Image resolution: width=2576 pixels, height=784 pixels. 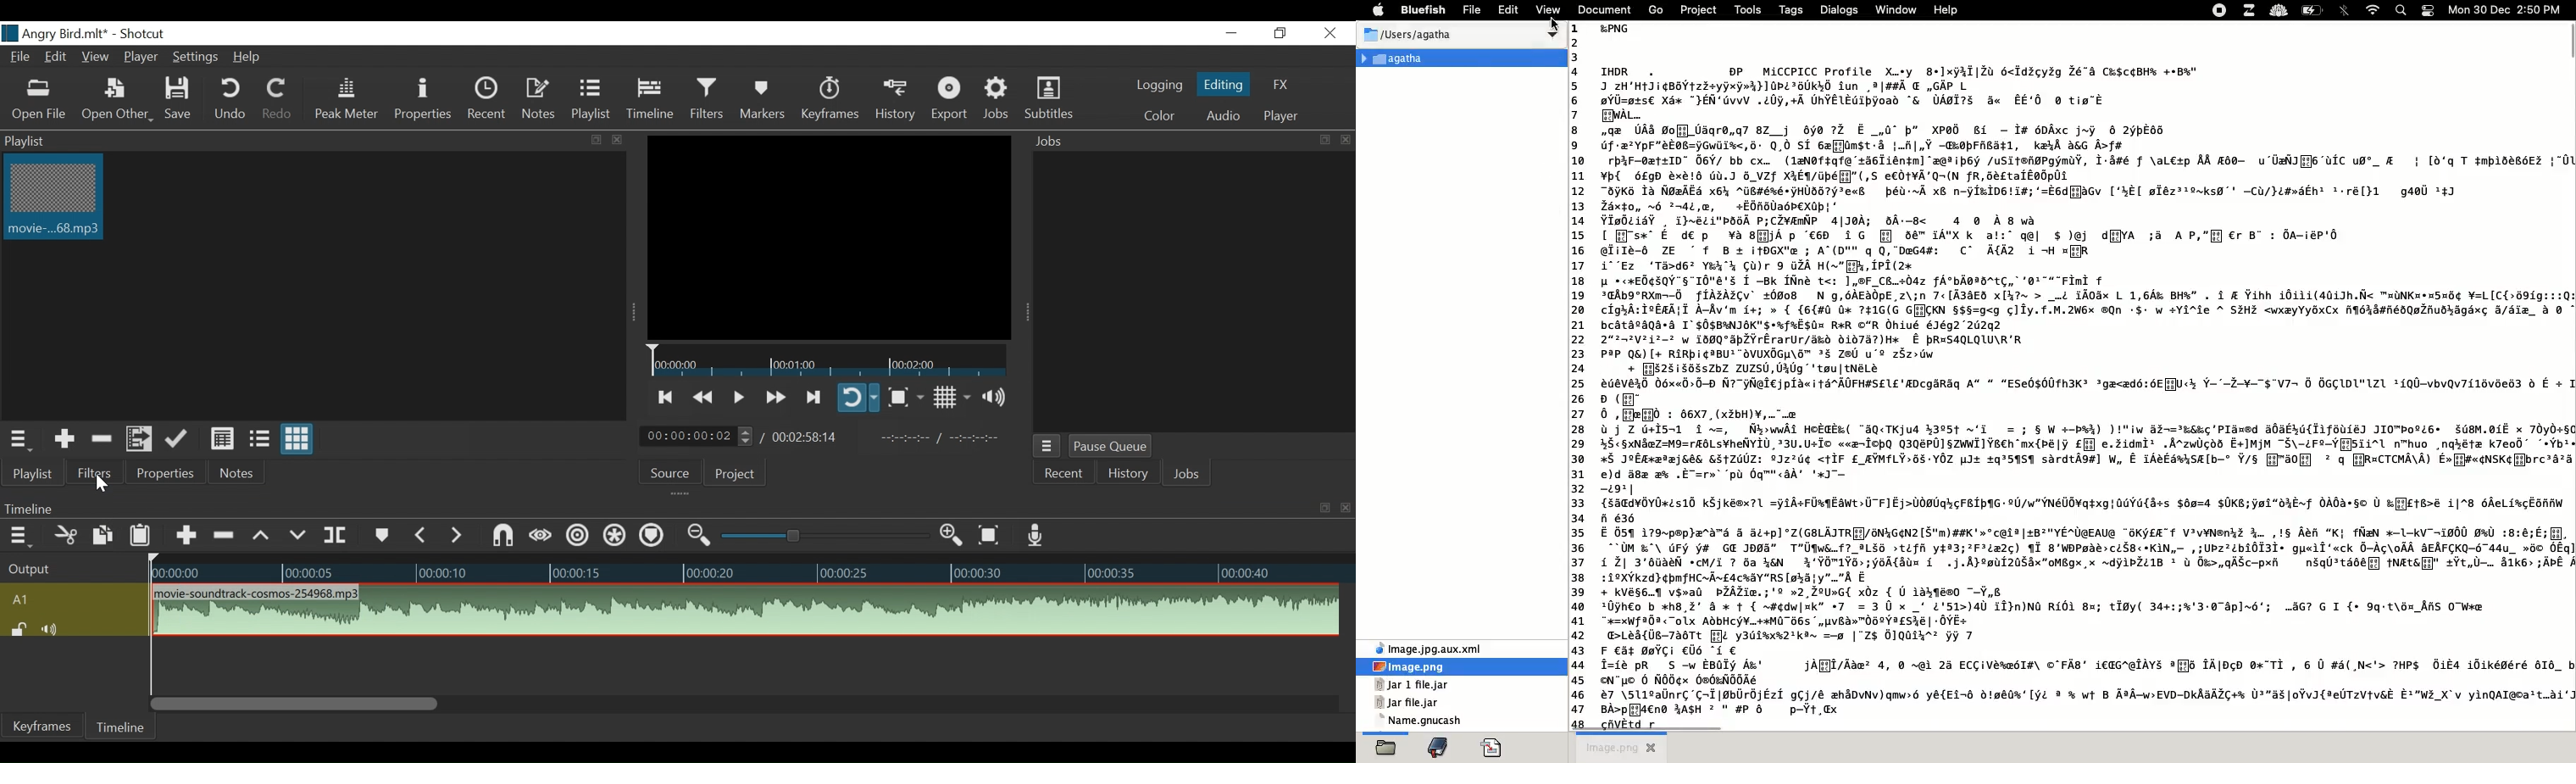 I want to click on Shotcut, so click(x=143, y=35).